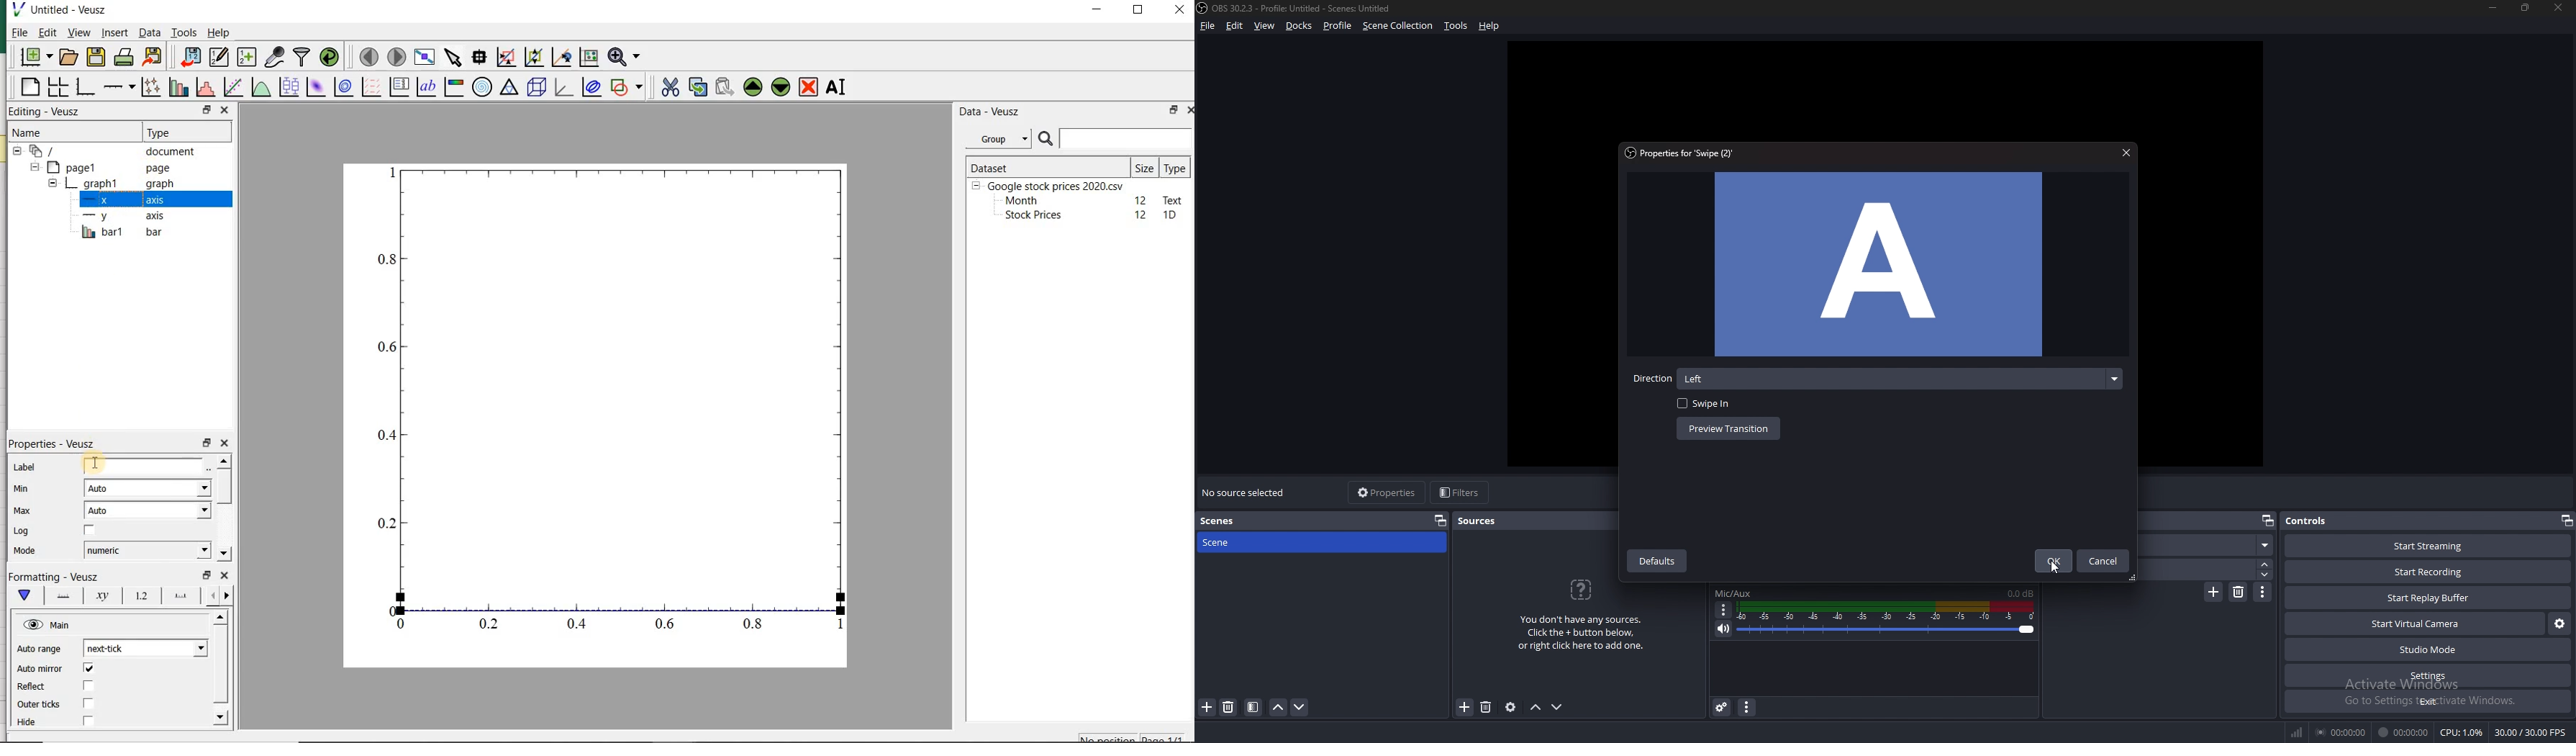 Image resolution: width=2576 pixels, height=756 pixels. Describe the element at coordinates (1142, 215) in the screenshot. I see `12` at that location.